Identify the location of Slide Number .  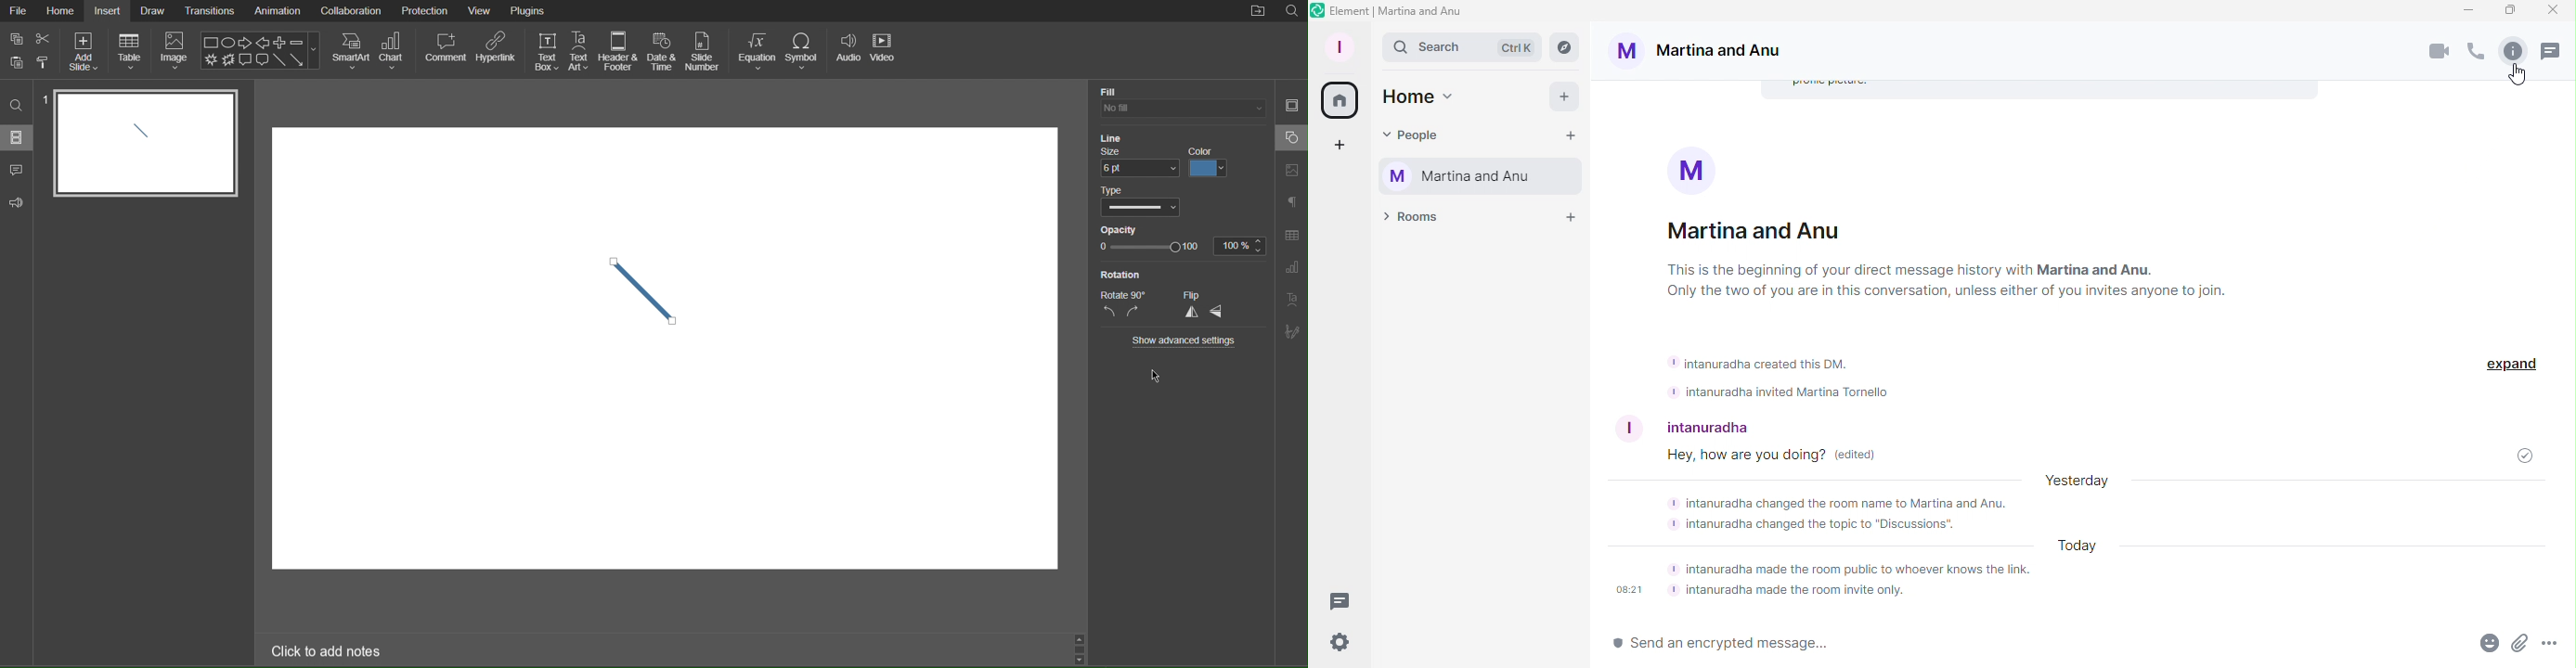
(704, 50).